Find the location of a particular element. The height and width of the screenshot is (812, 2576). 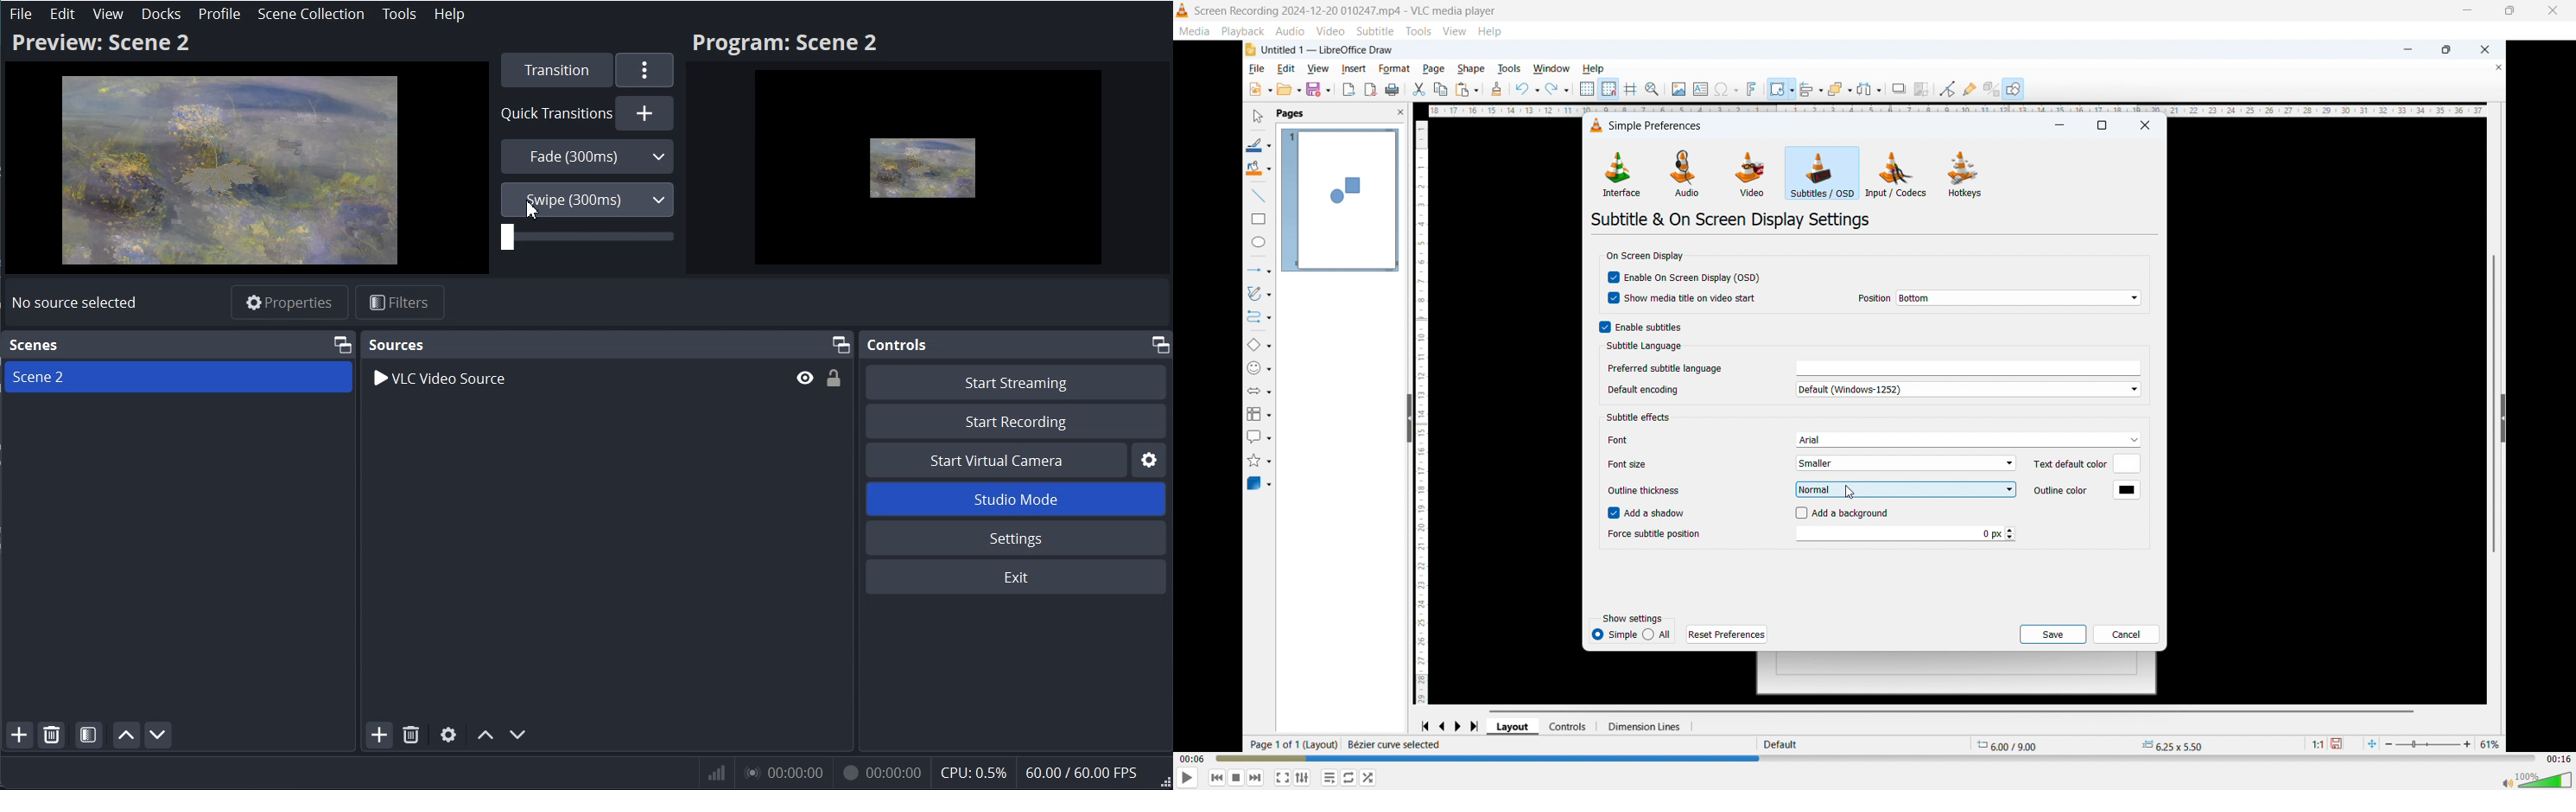

Add Source is located at coordinates (378, 735).